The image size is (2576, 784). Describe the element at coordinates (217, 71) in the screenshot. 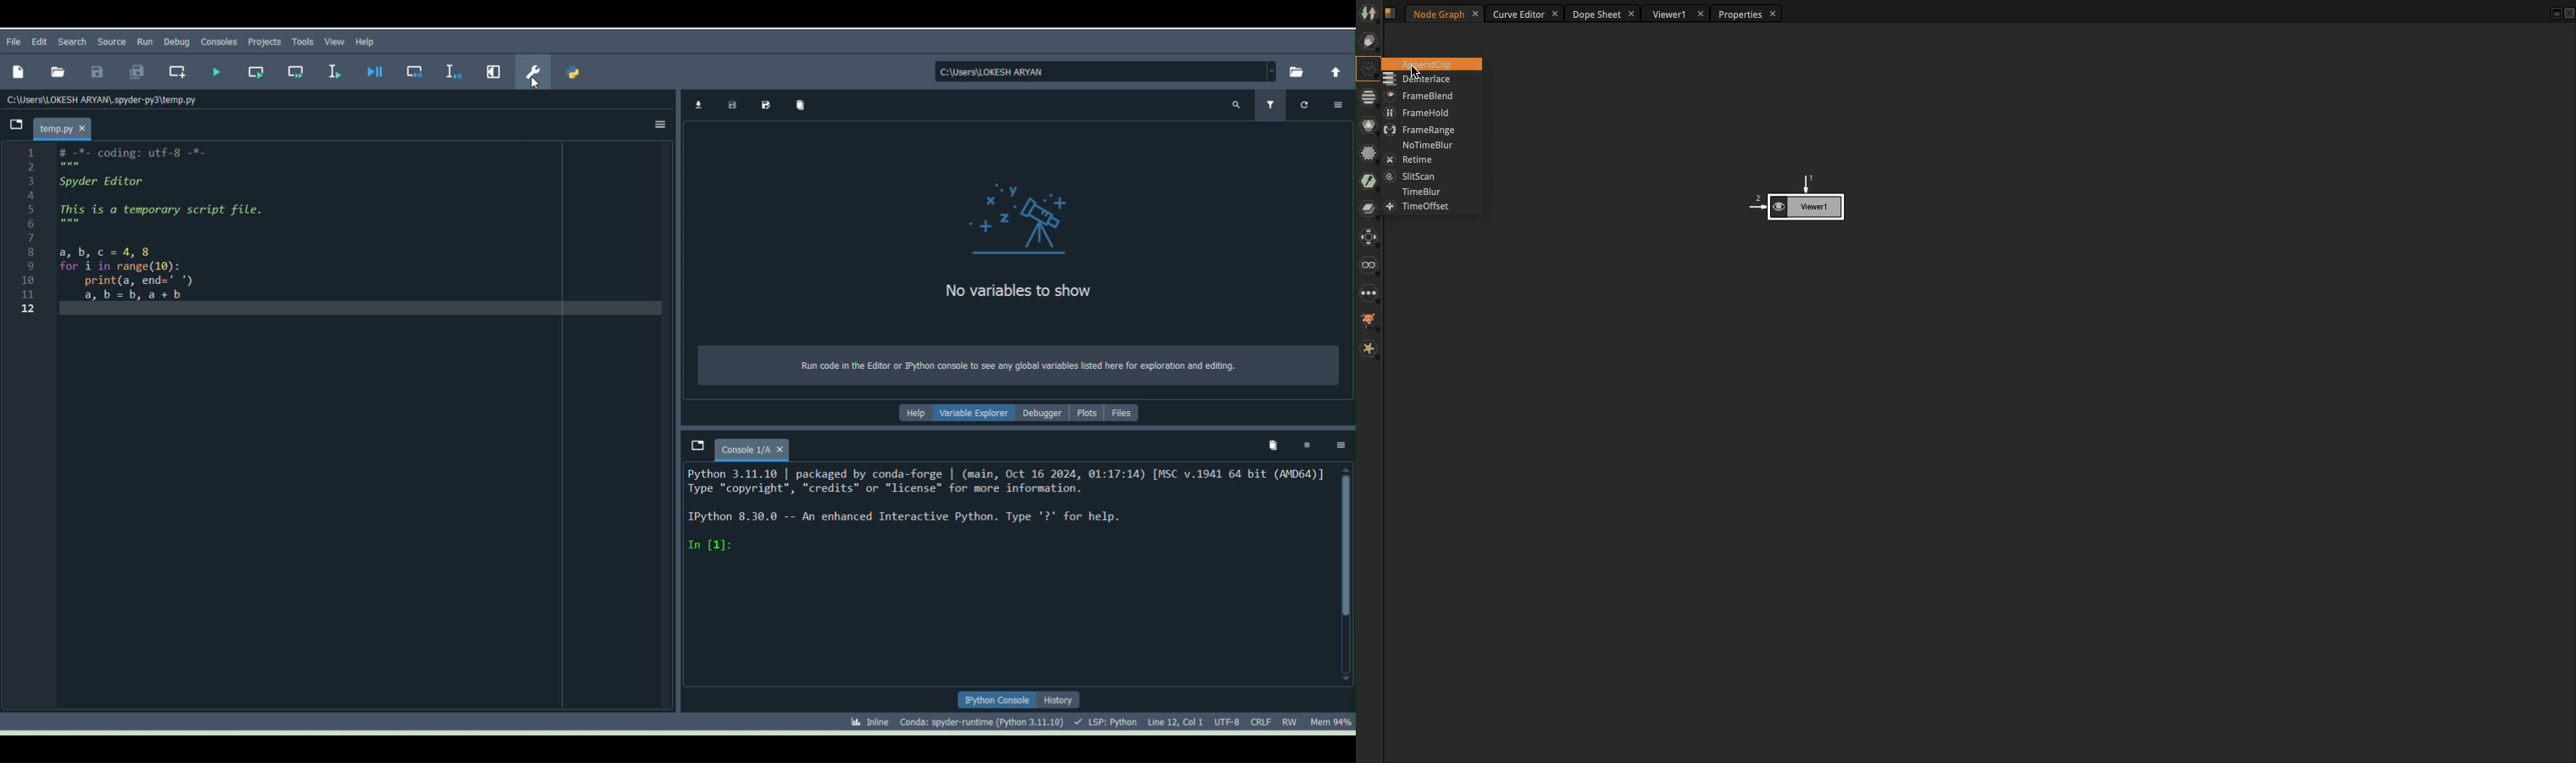

I see `Run file (F5)` at that location.